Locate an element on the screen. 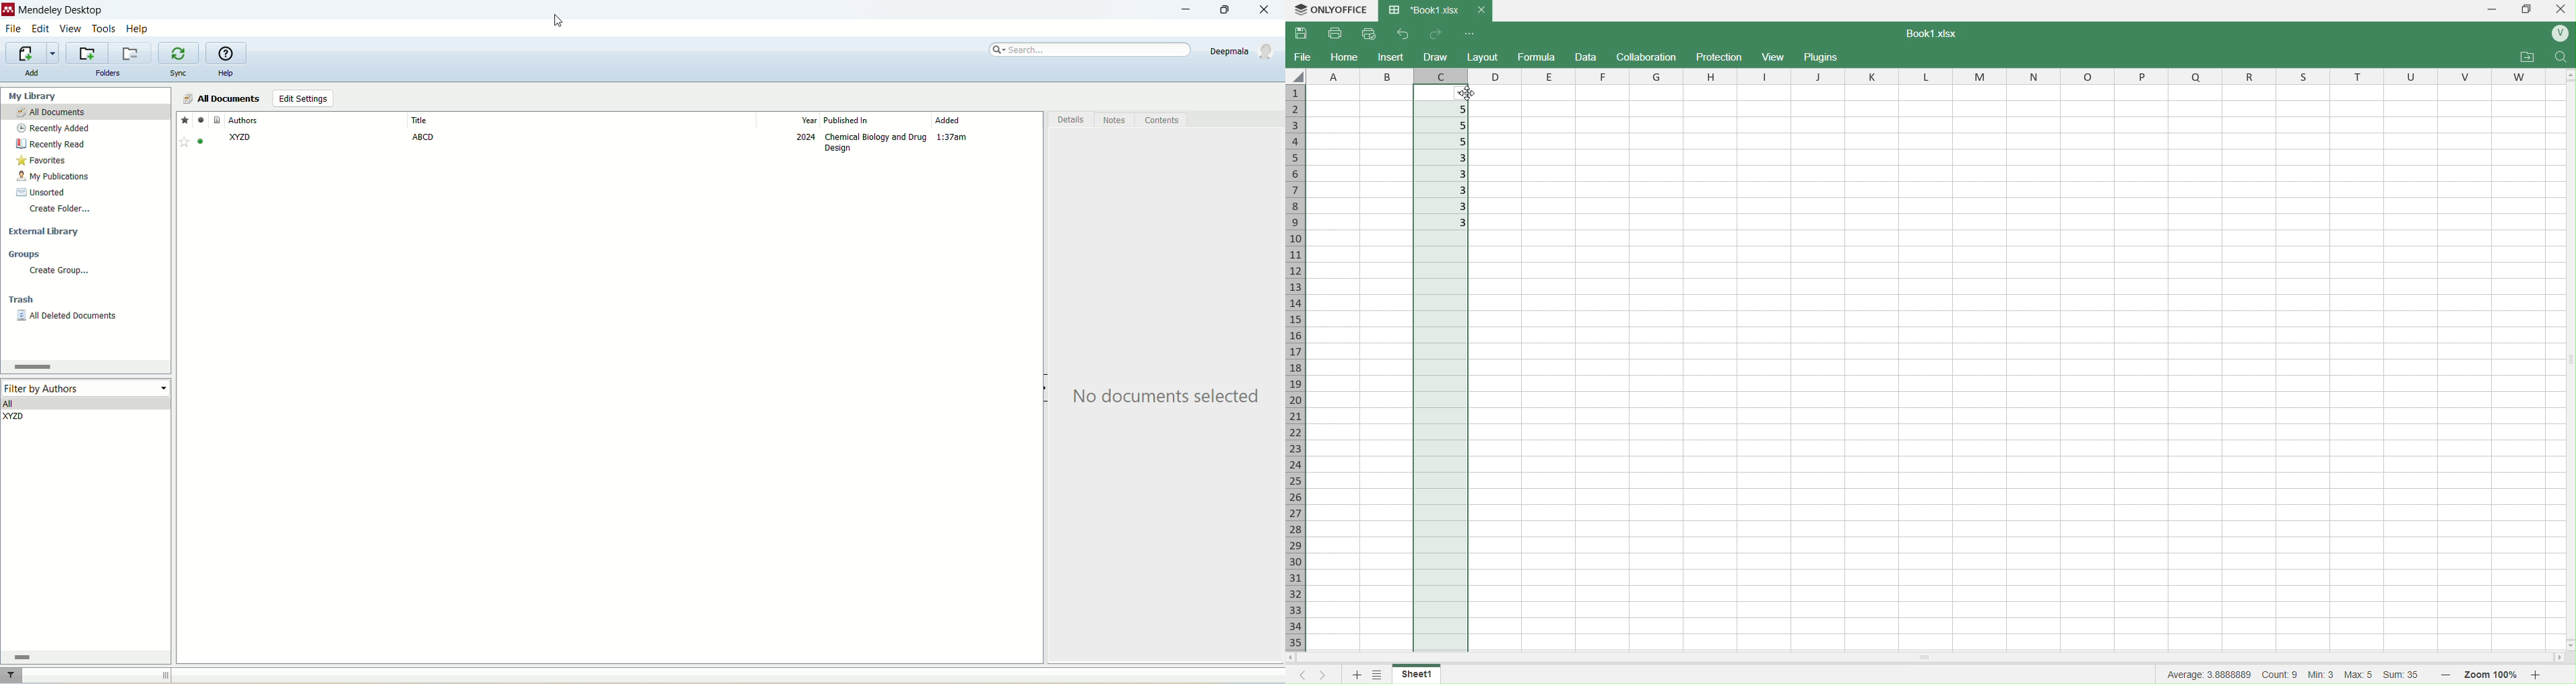 This screenshot has height=700, width=2576. Sum is located at coordinates (2405, 676).